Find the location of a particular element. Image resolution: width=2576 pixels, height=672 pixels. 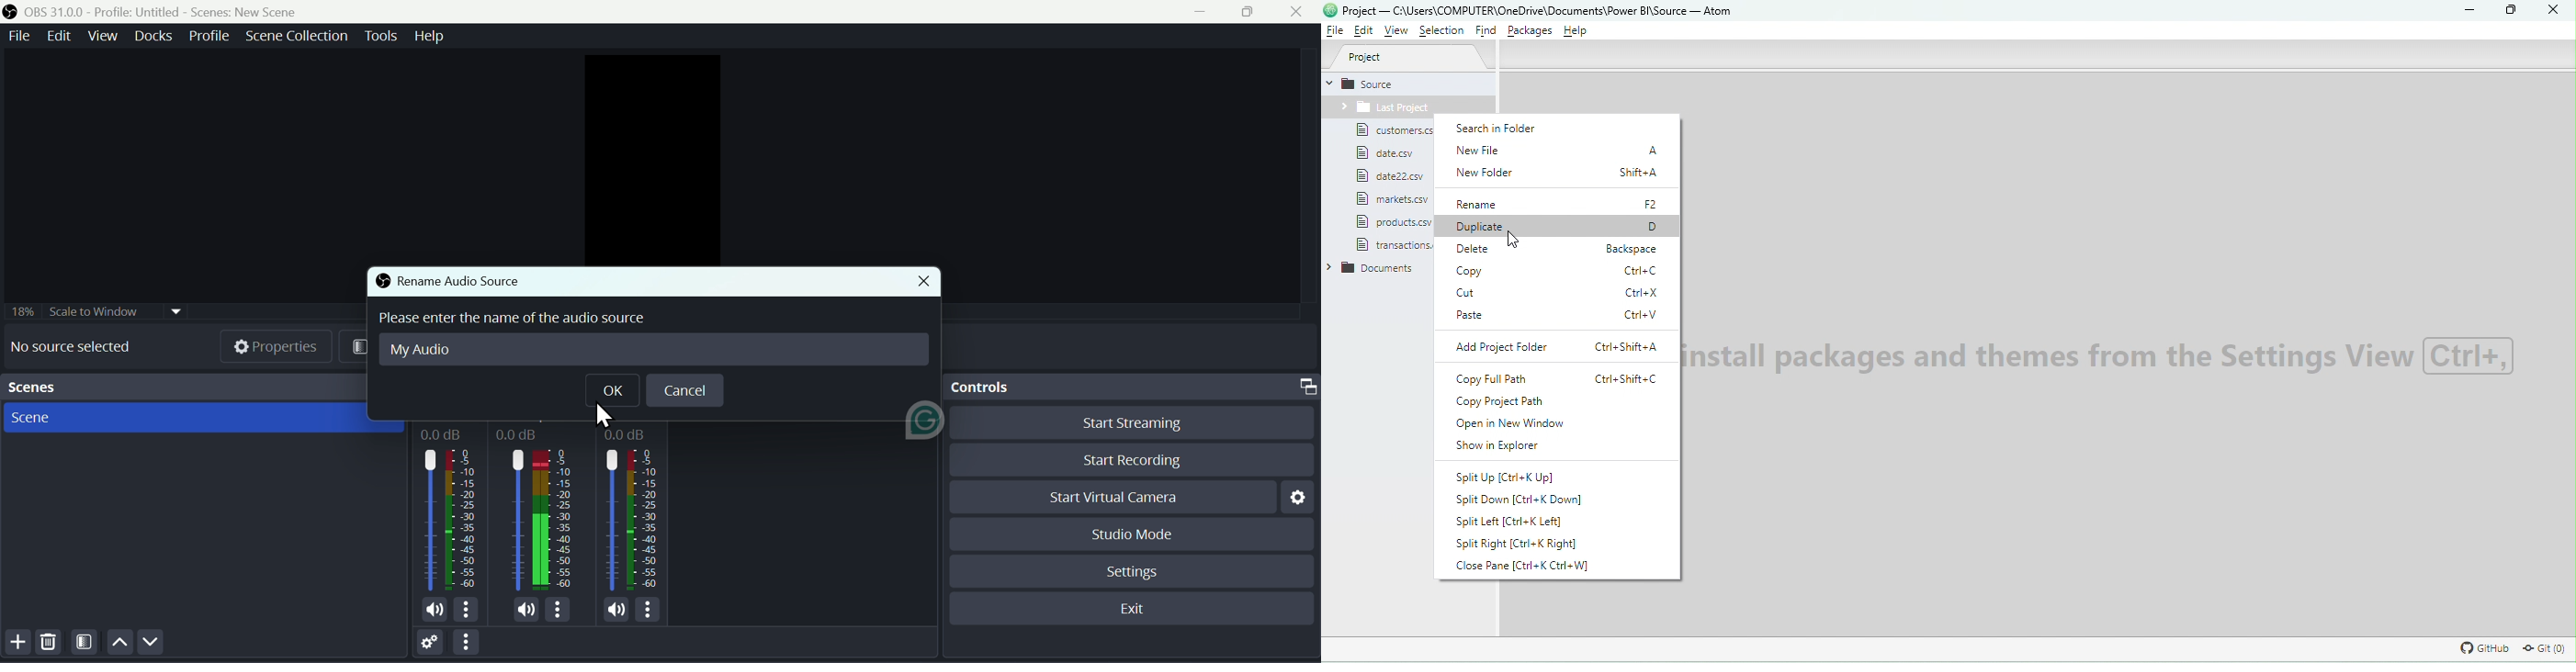

Start virtual camera is located at coordinates (1113, 494).